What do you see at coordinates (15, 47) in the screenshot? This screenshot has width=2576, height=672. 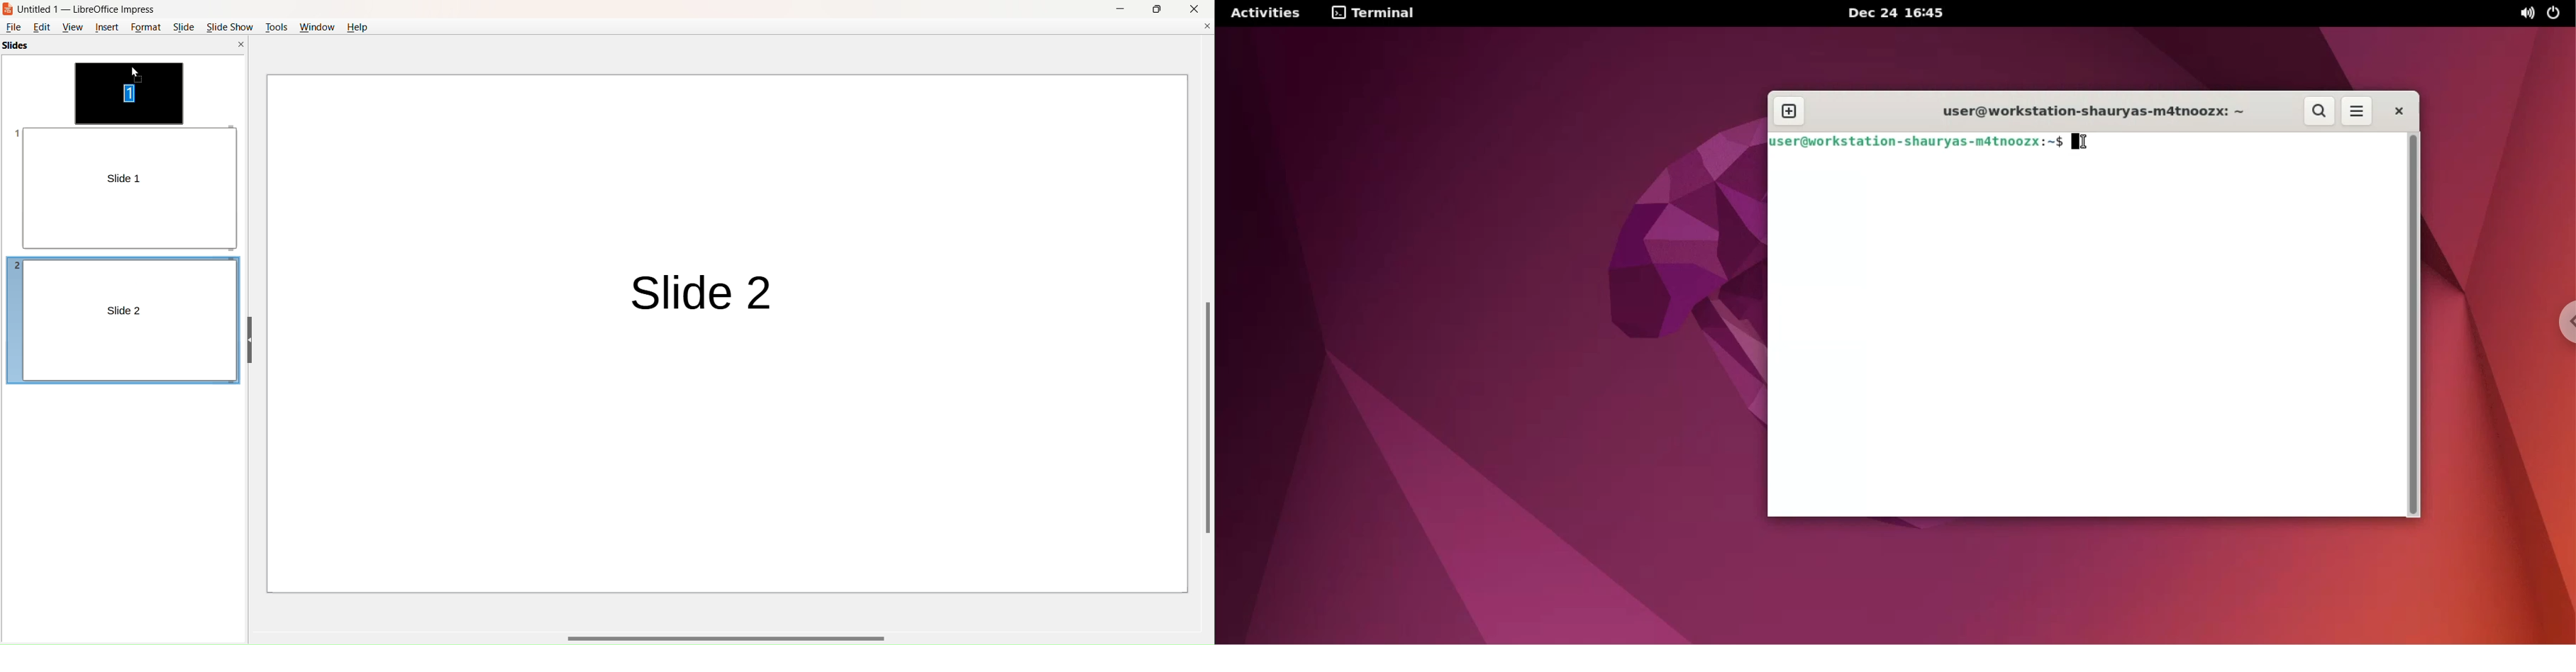 I see `slides` at bounding box center [15, 47].